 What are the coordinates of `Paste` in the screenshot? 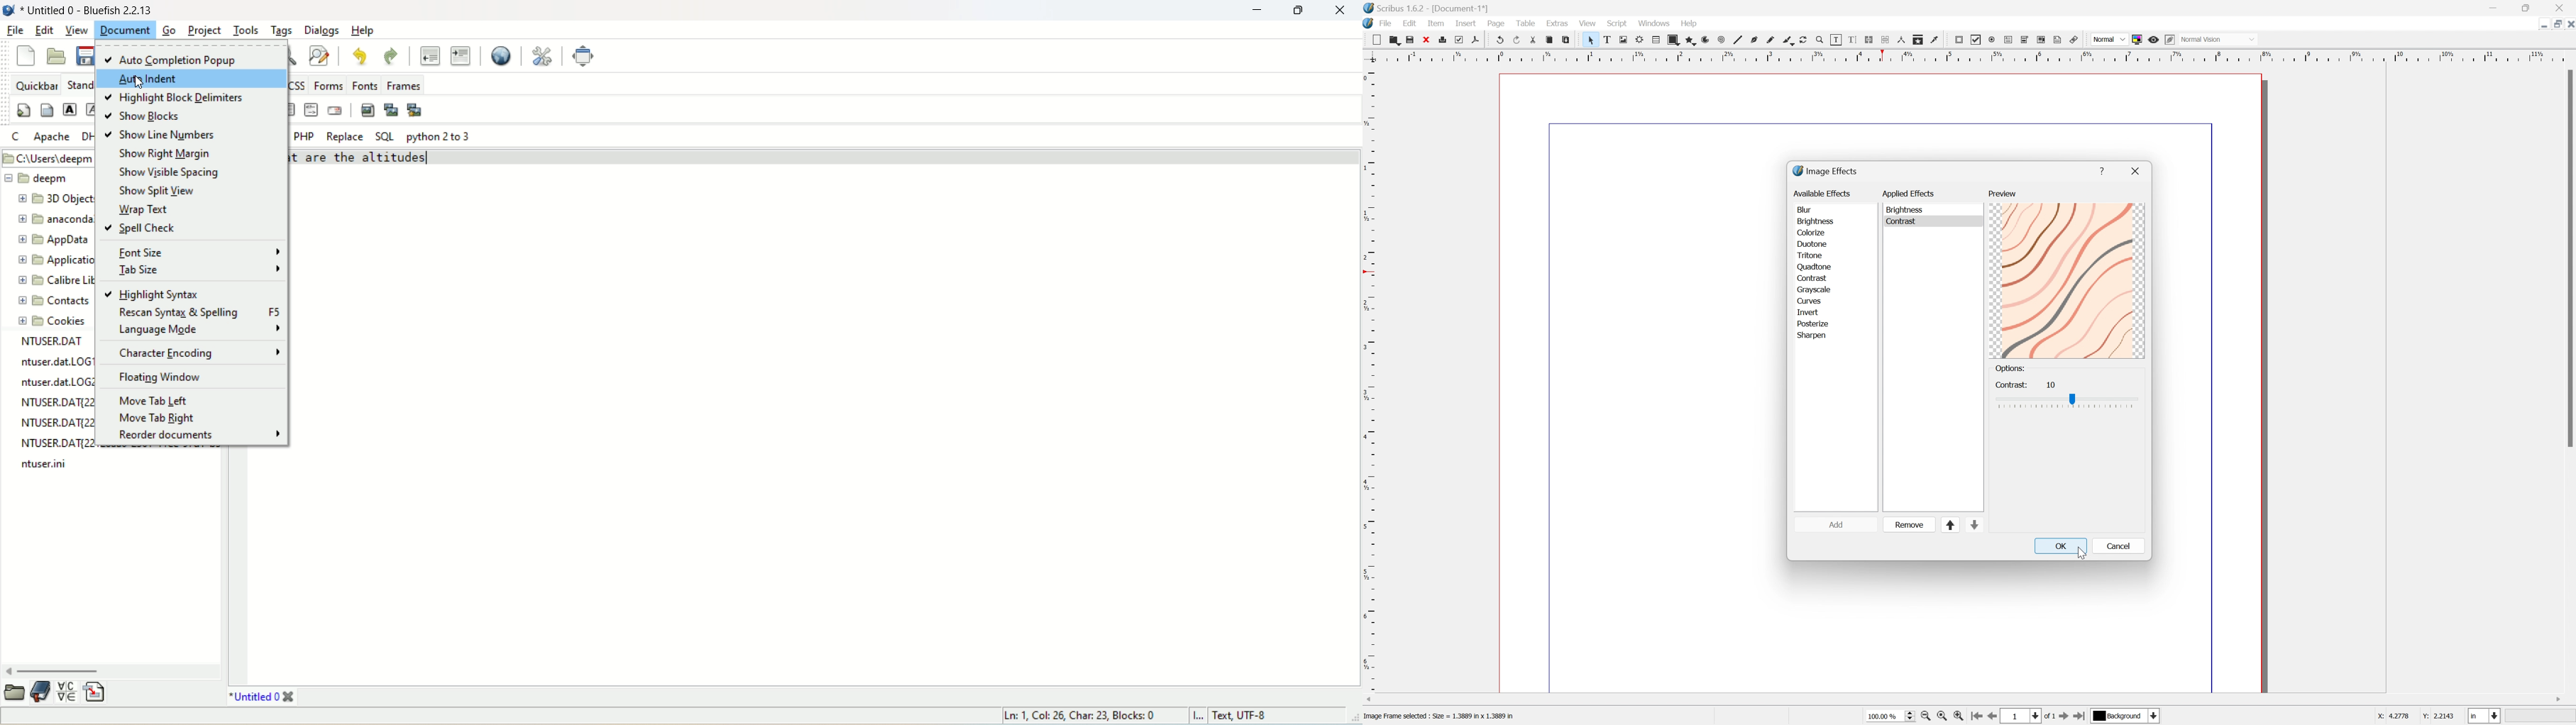 It's located at (1567, 38).